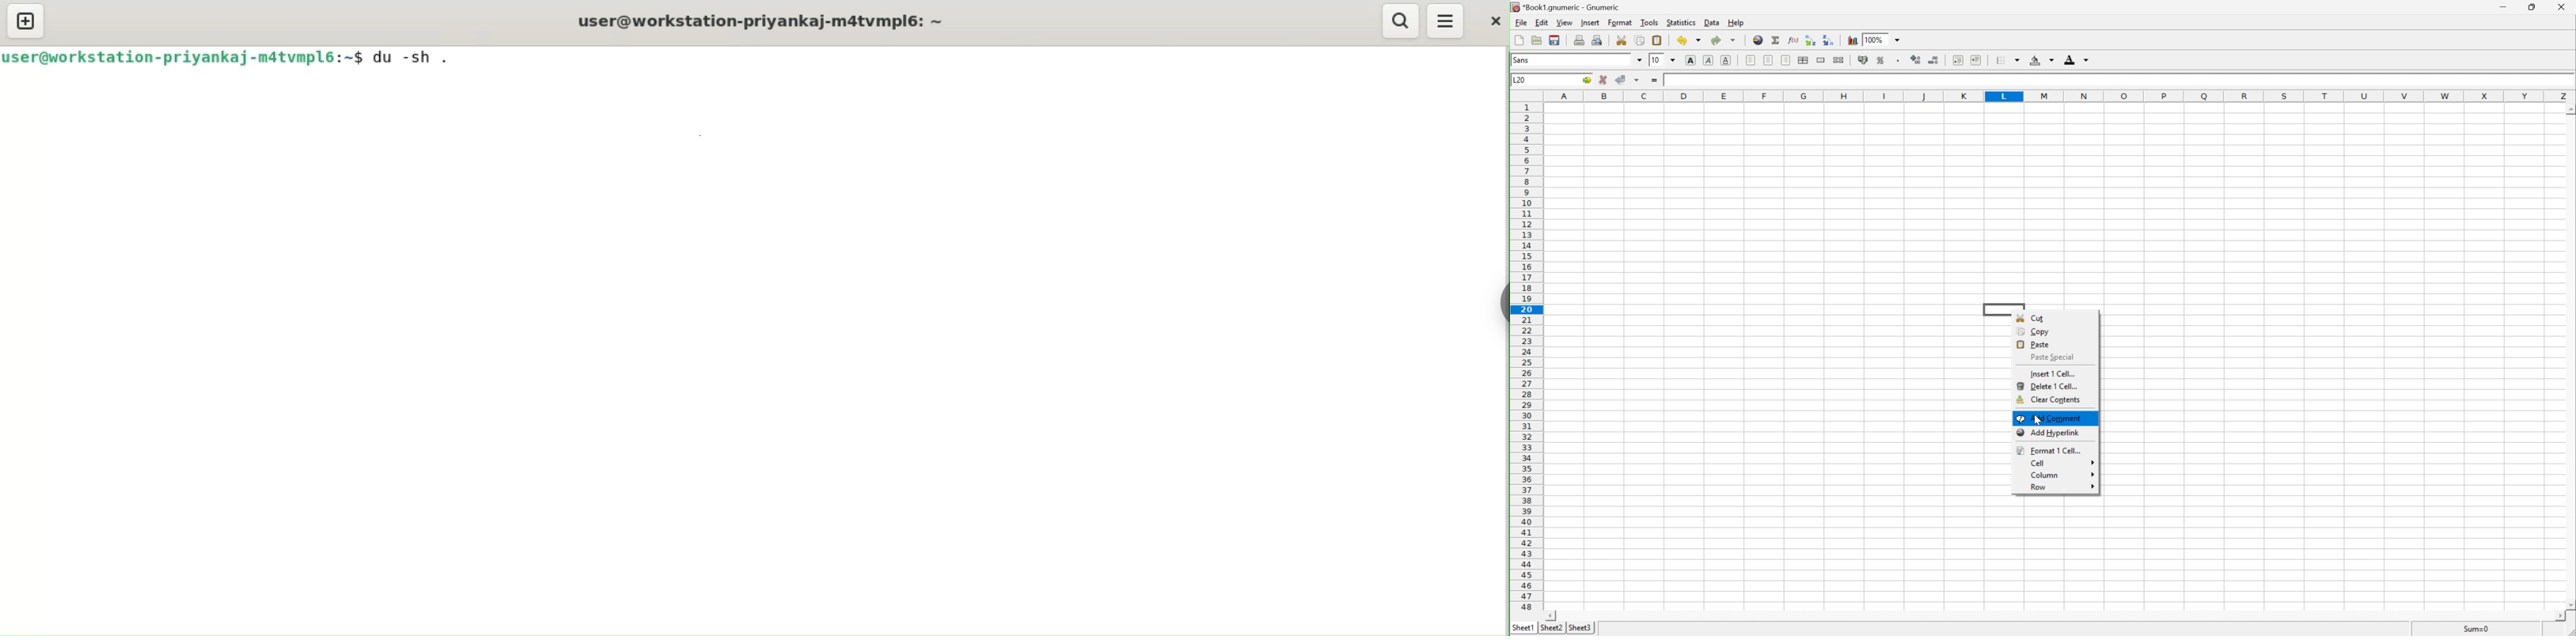 Image resolution: width=2576 pixels, height=644 pixels. I want to click on 10, so click(1657, 61).